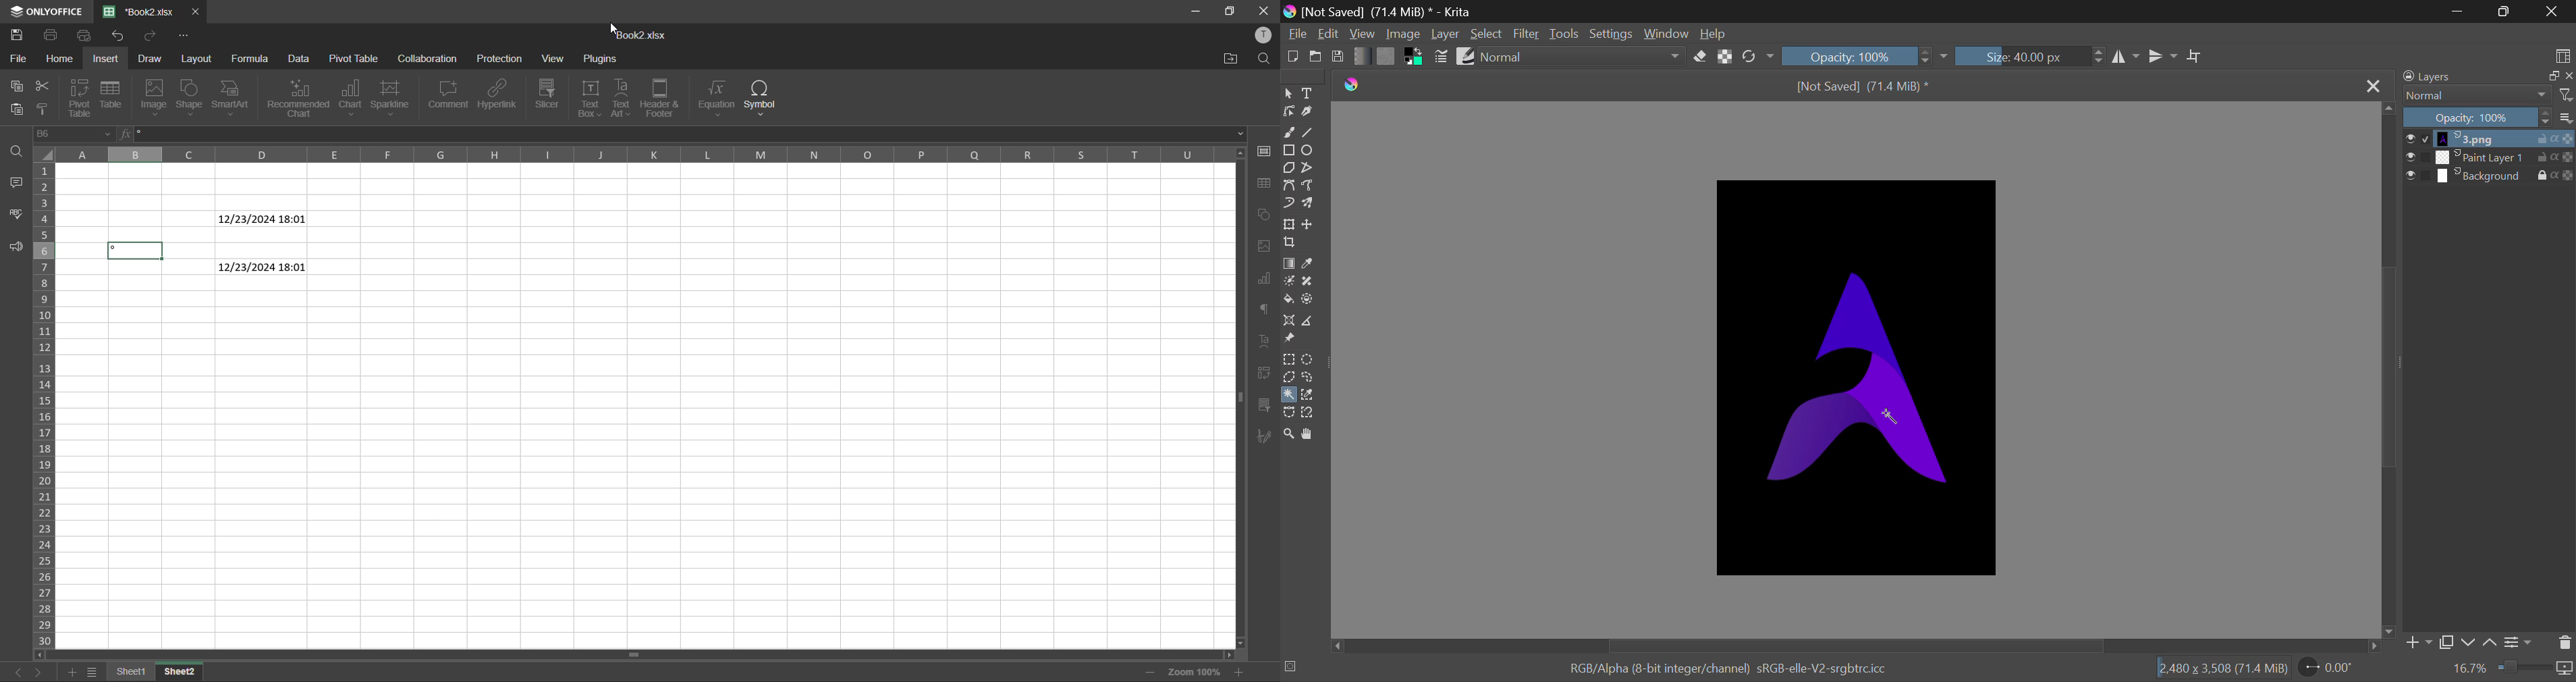 The height and width of the screenshot is (700, 2576). I want to click on view, so click(554, 59).